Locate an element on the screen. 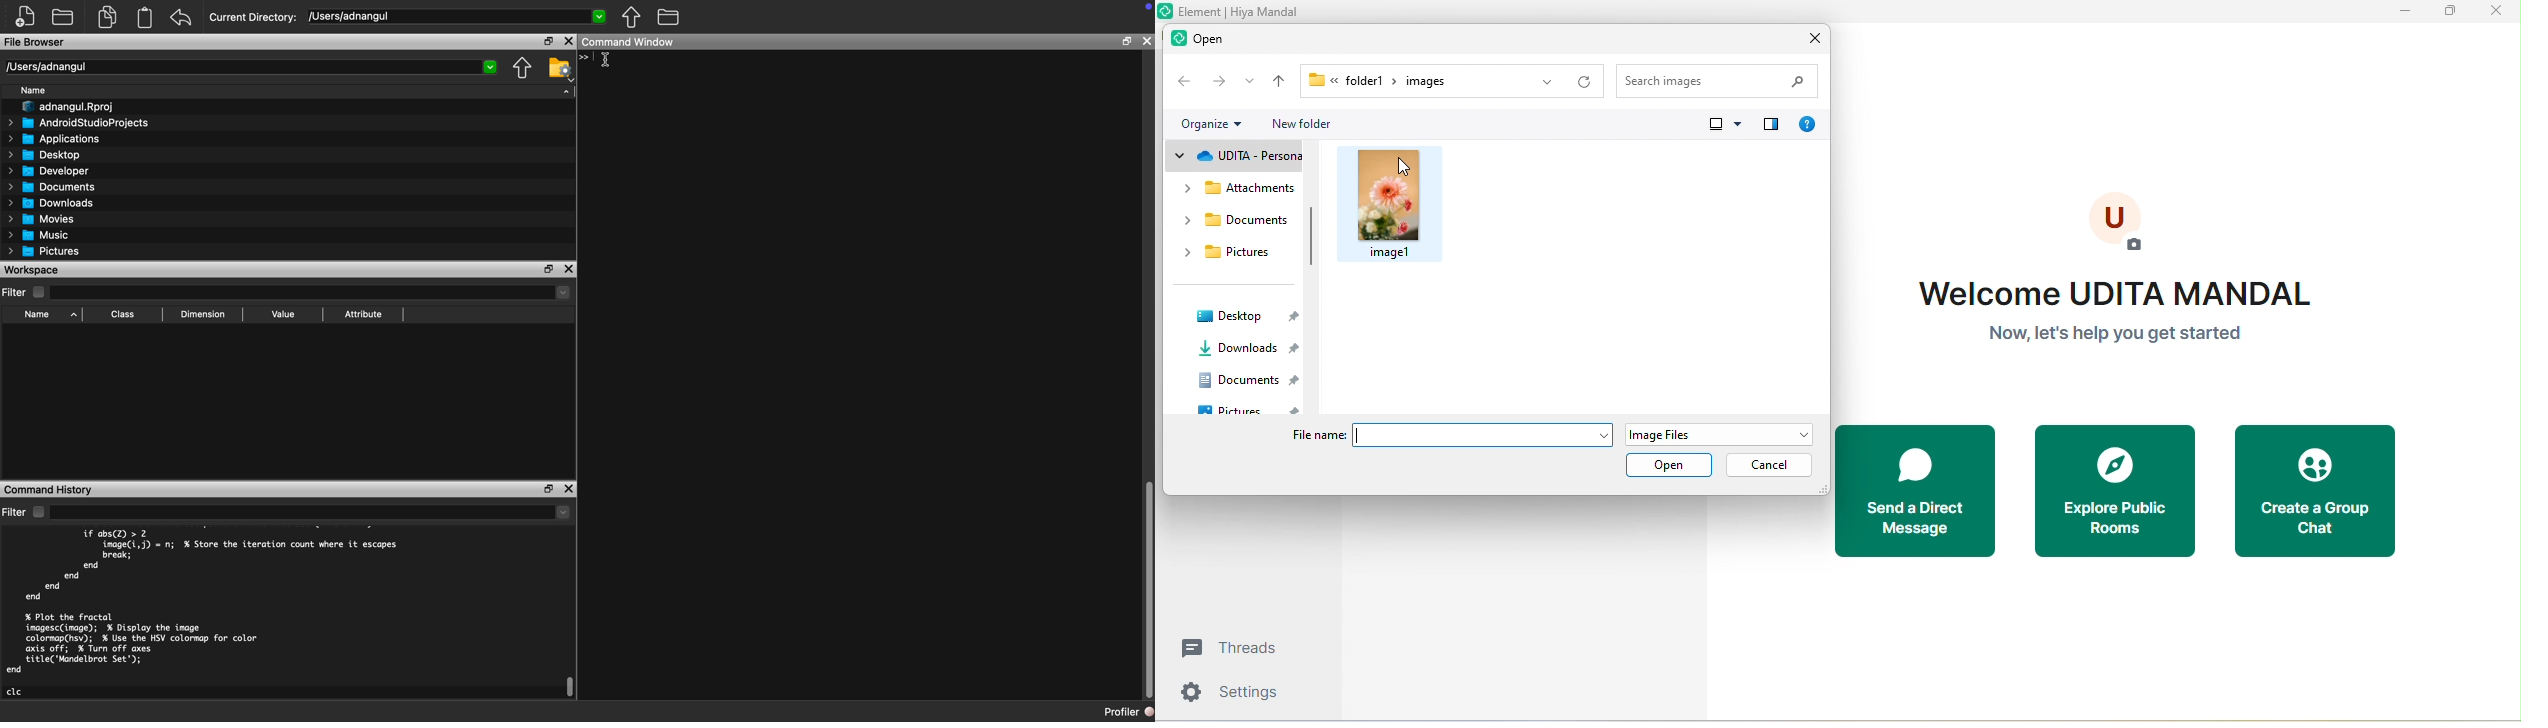  Name is located at coordinates (37, 314).